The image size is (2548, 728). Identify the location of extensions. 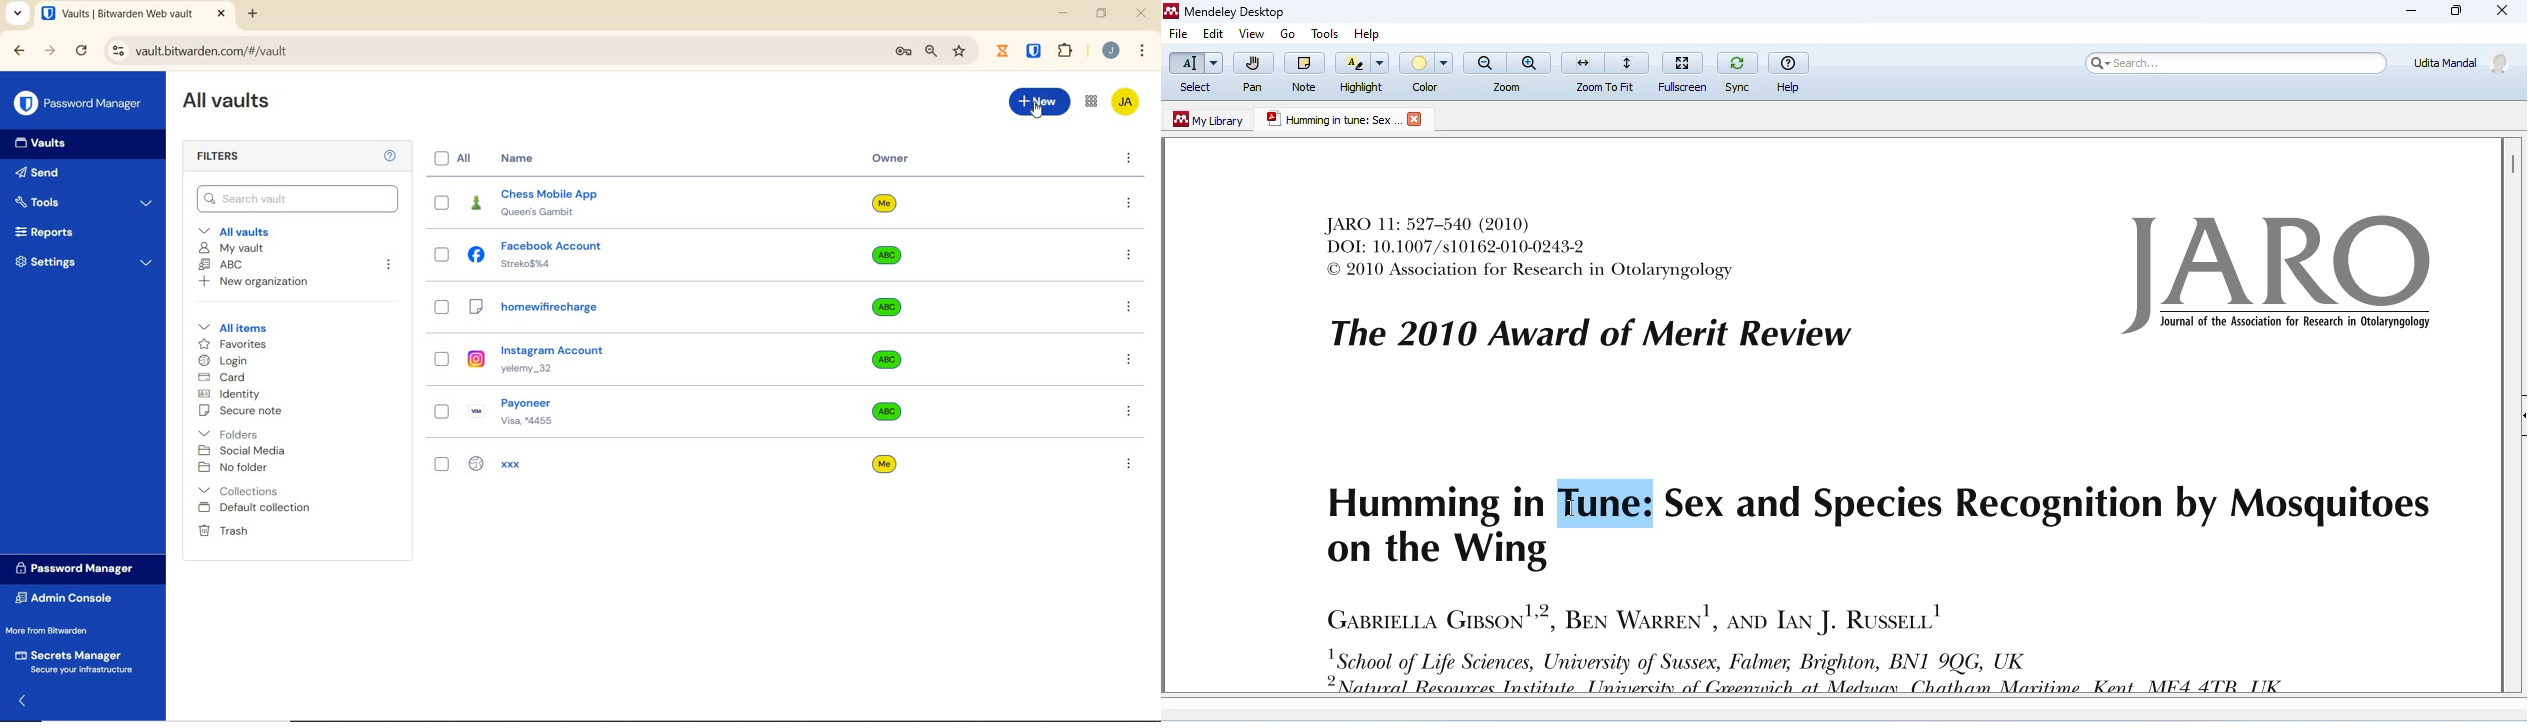
(1067, 50).